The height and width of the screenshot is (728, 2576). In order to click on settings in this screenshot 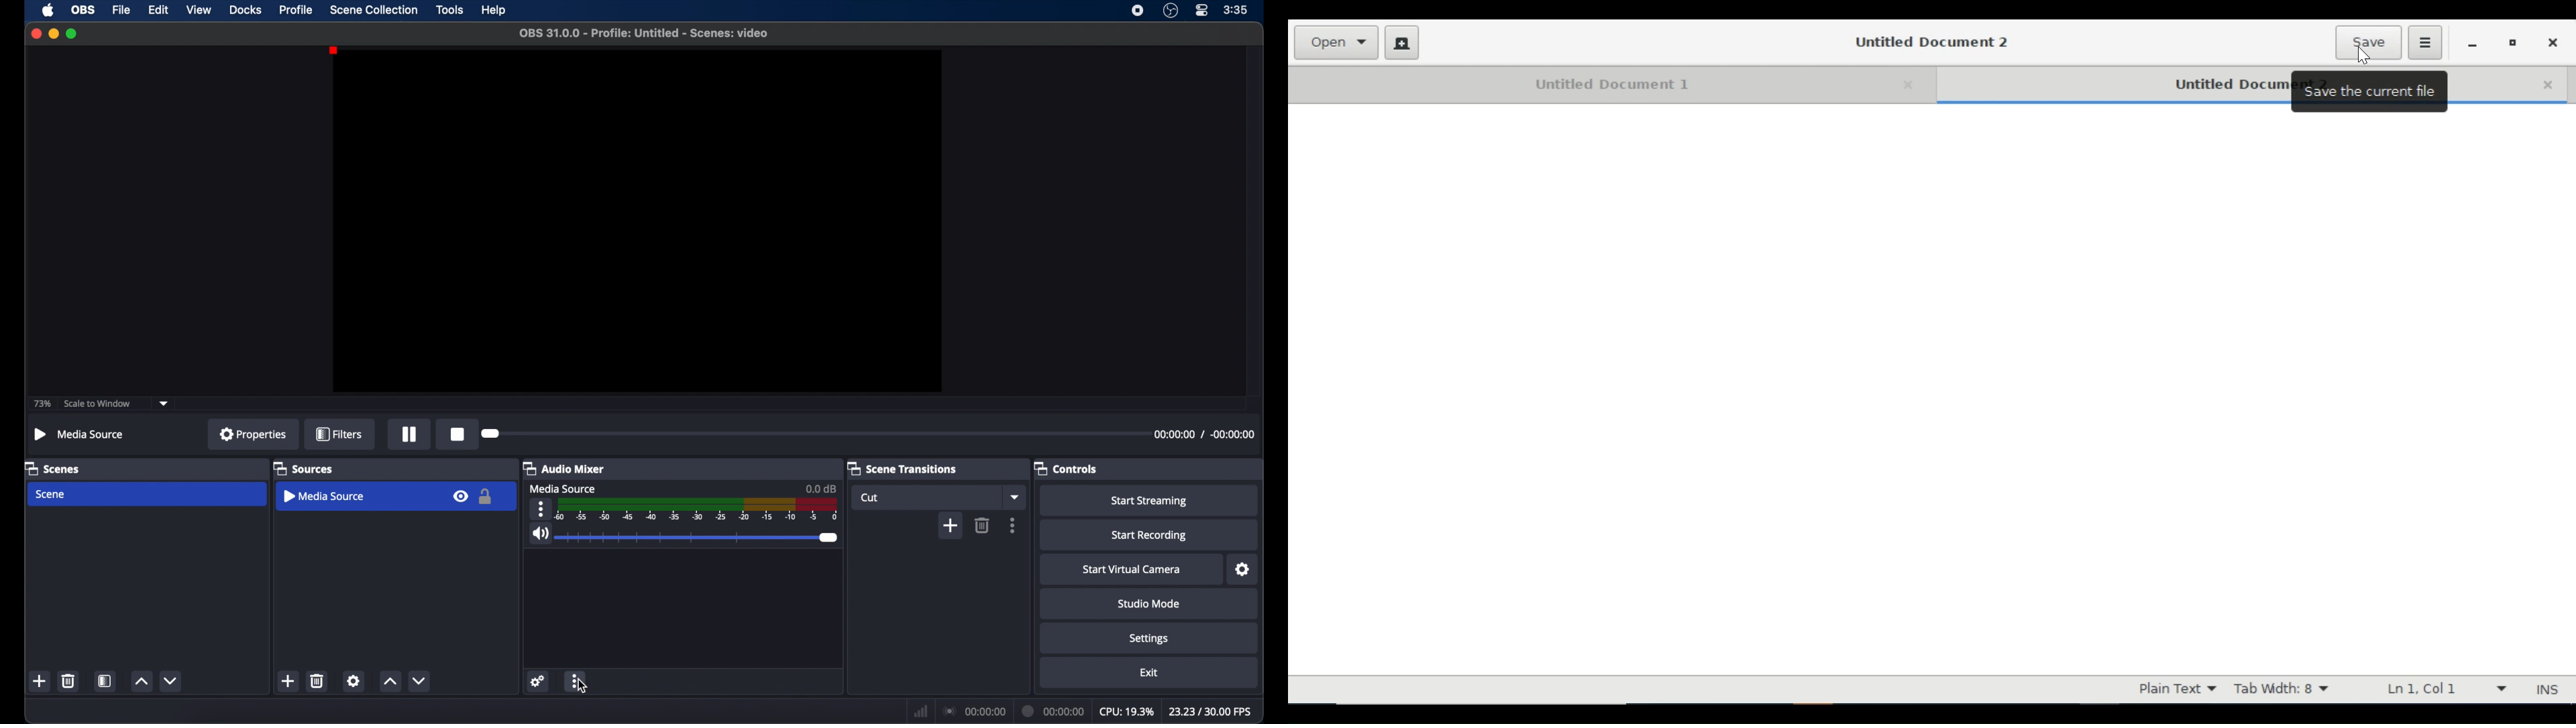, I will do `click(354, 680)`.